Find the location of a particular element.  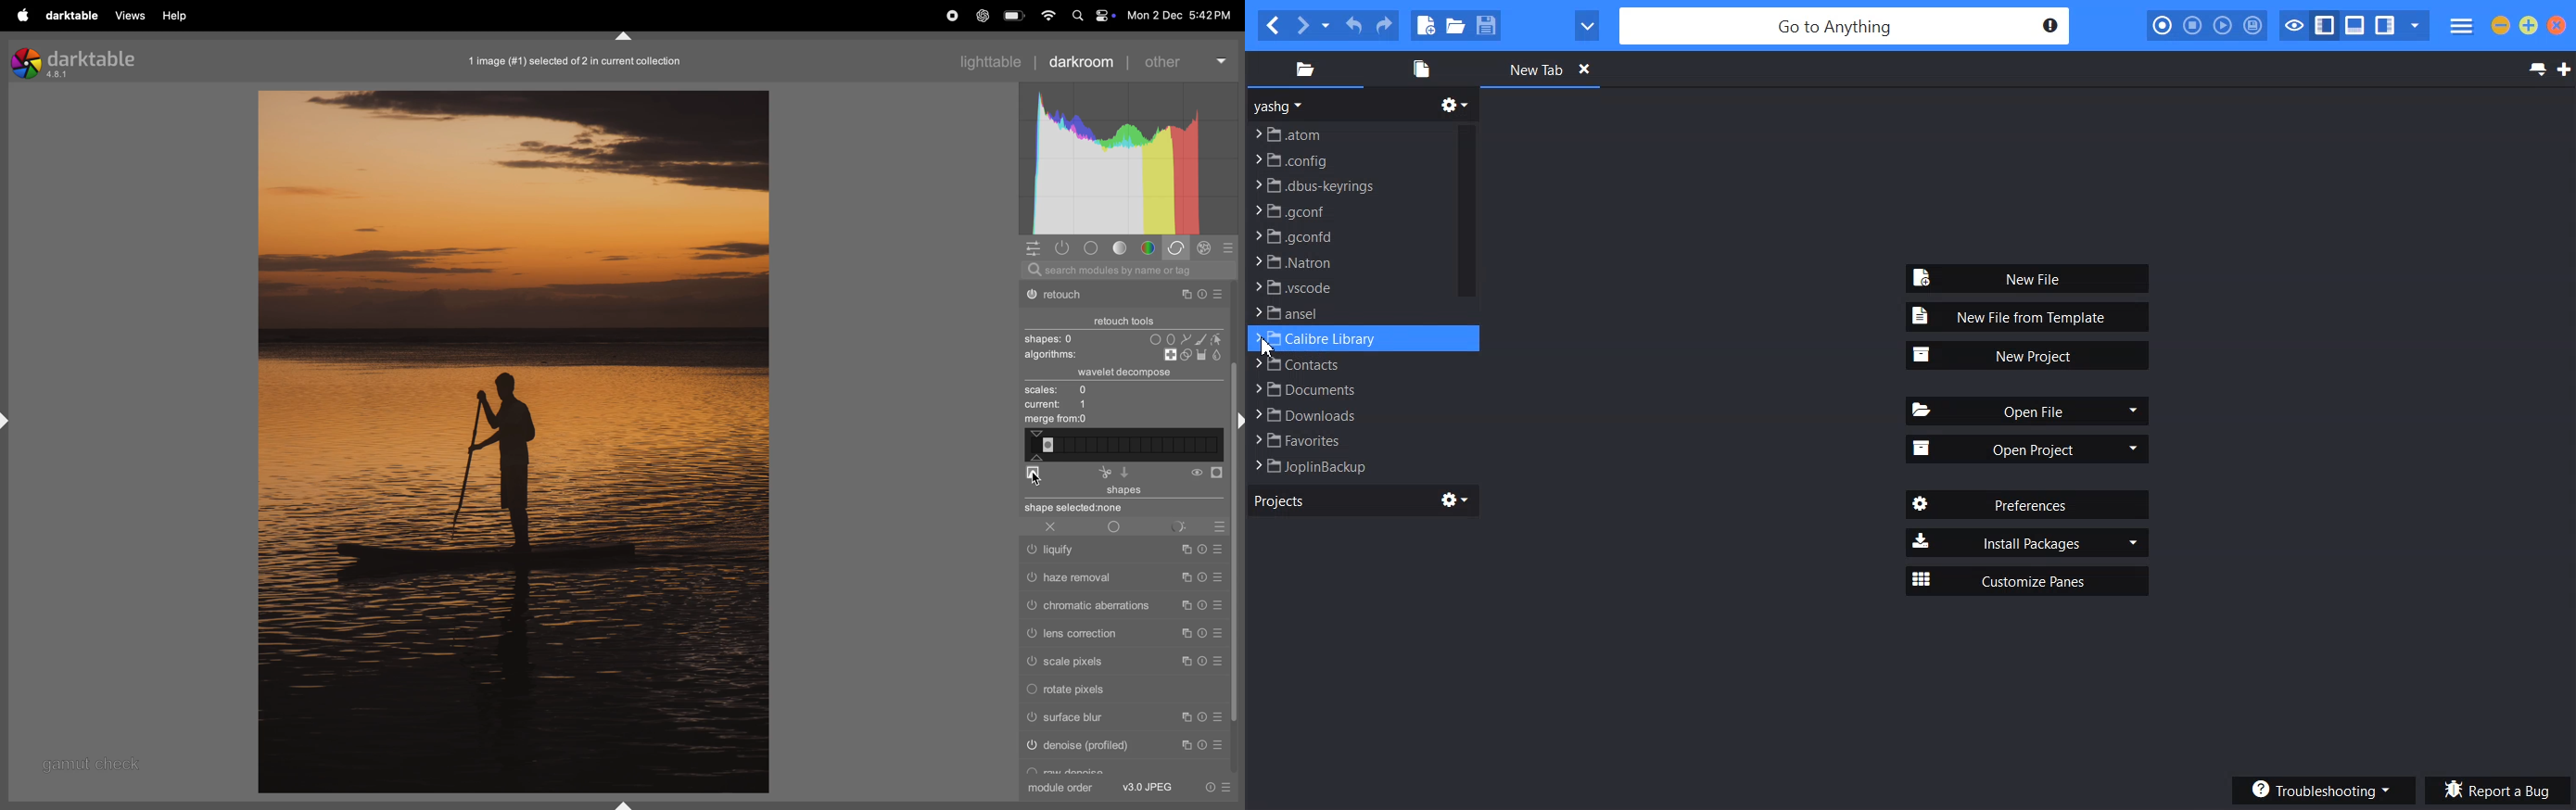

Redo last action is located at coordinates (1383, 26).